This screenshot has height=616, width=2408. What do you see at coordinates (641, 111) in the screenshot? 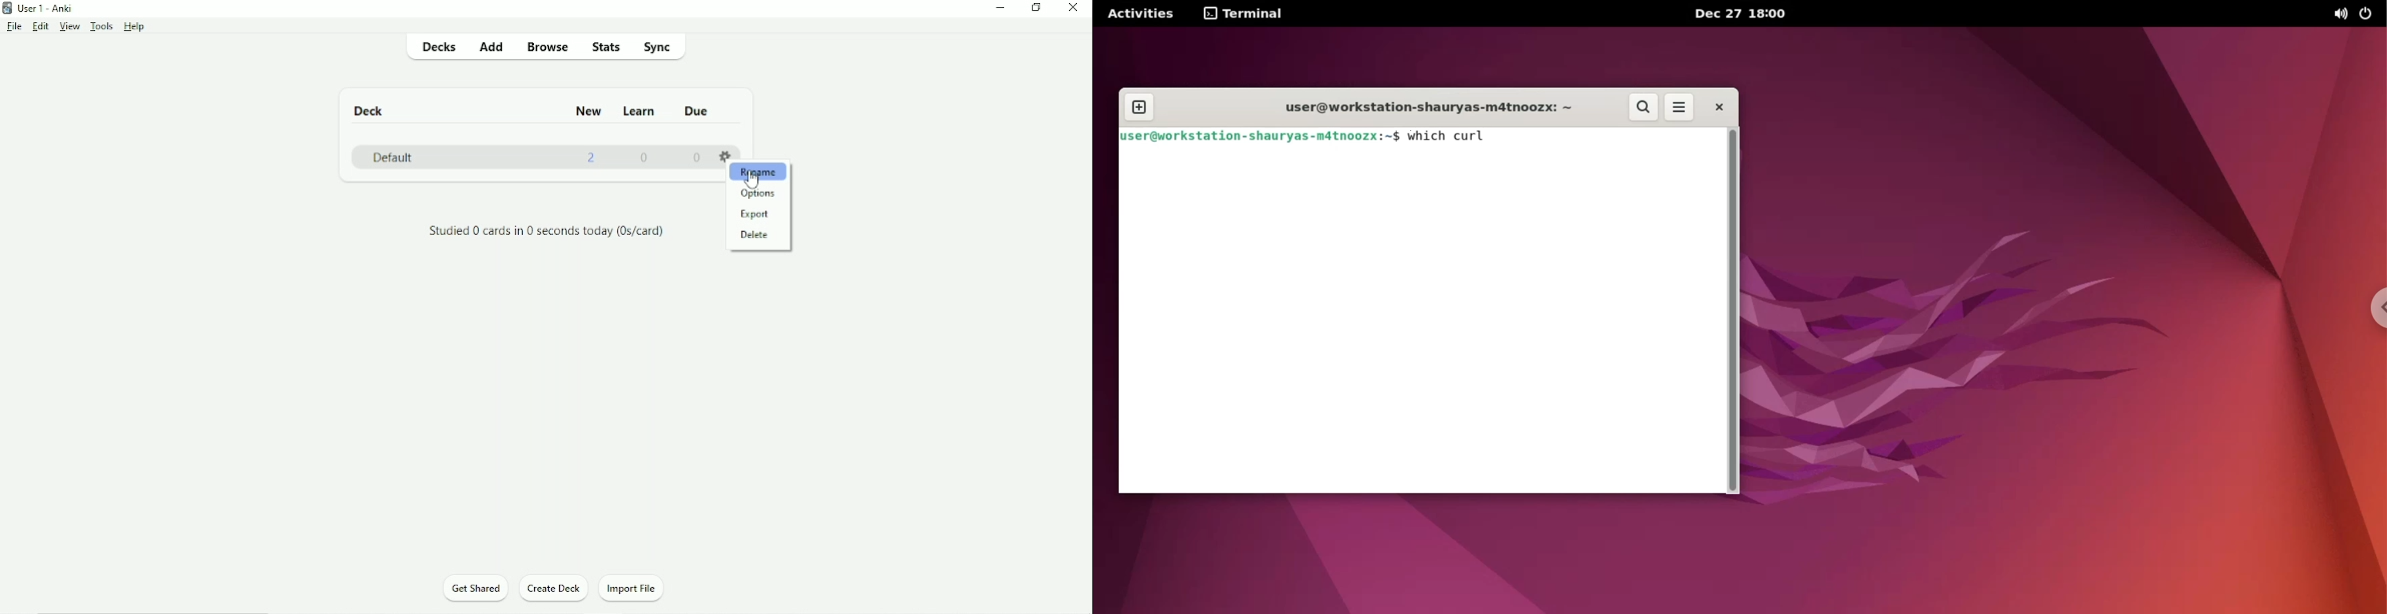
I see `Learn` at bounding box center [641, 111].